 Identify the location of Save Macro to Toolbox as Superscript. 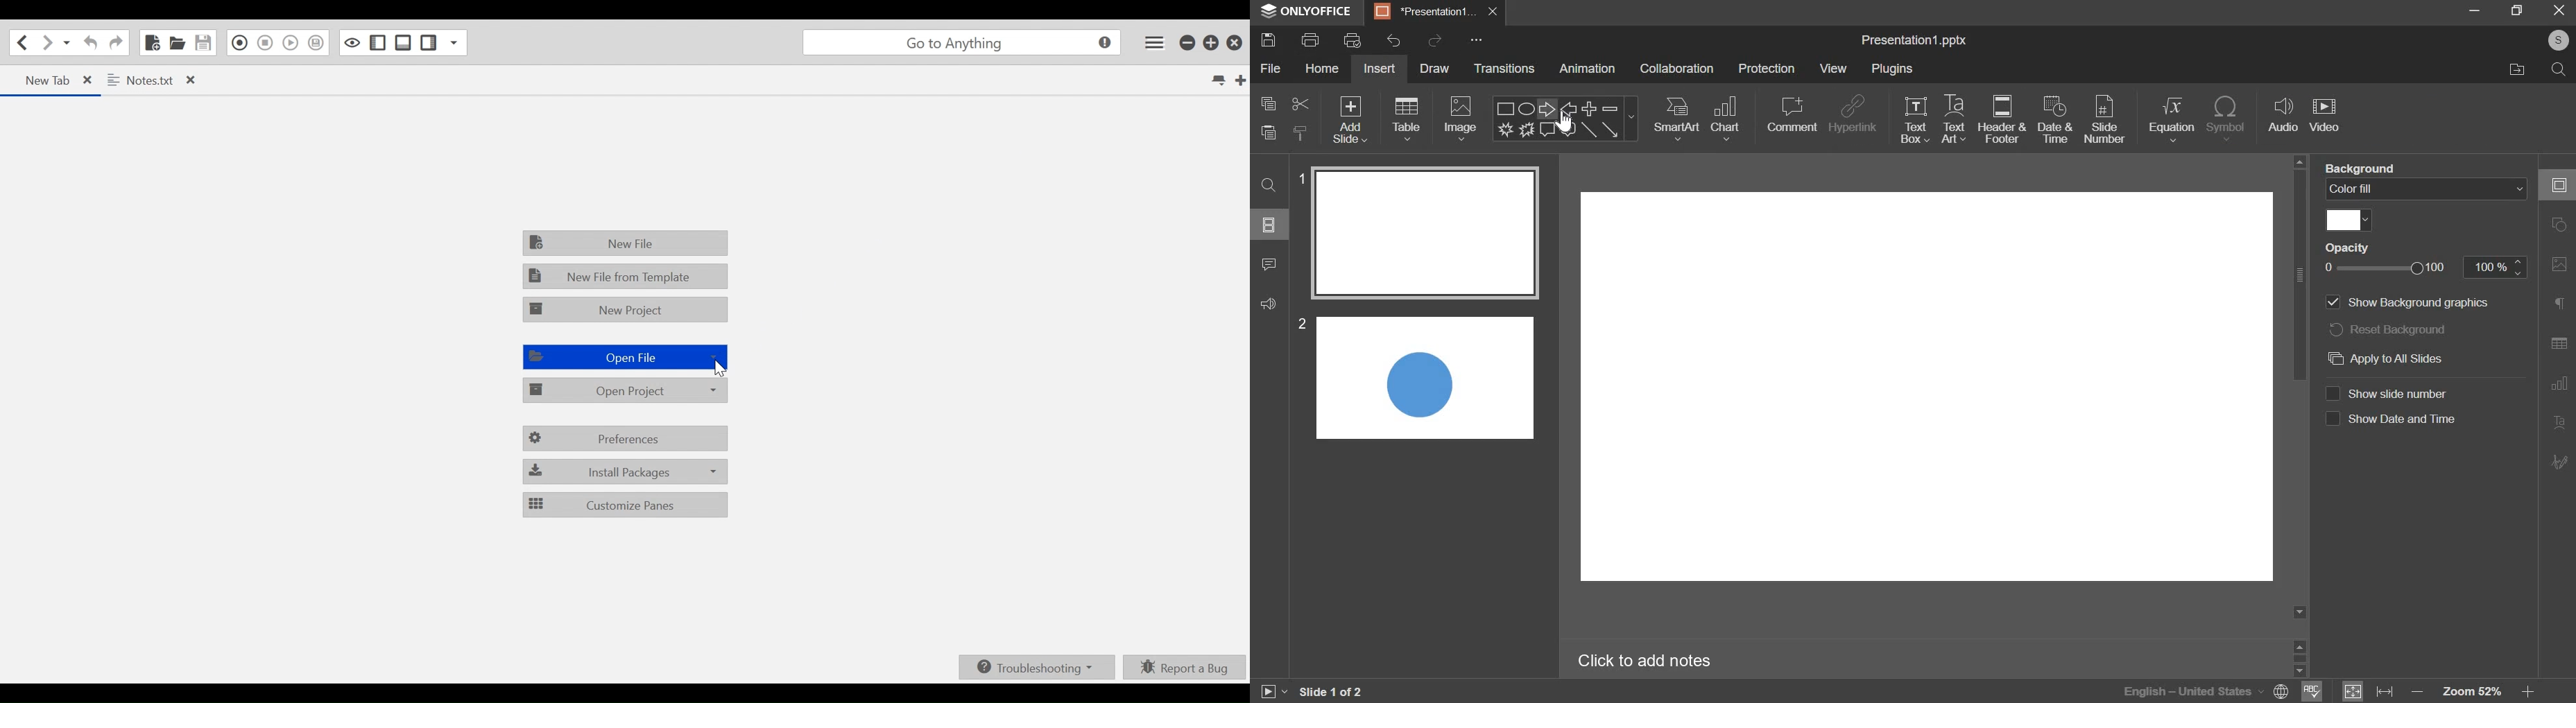
(318, 41).